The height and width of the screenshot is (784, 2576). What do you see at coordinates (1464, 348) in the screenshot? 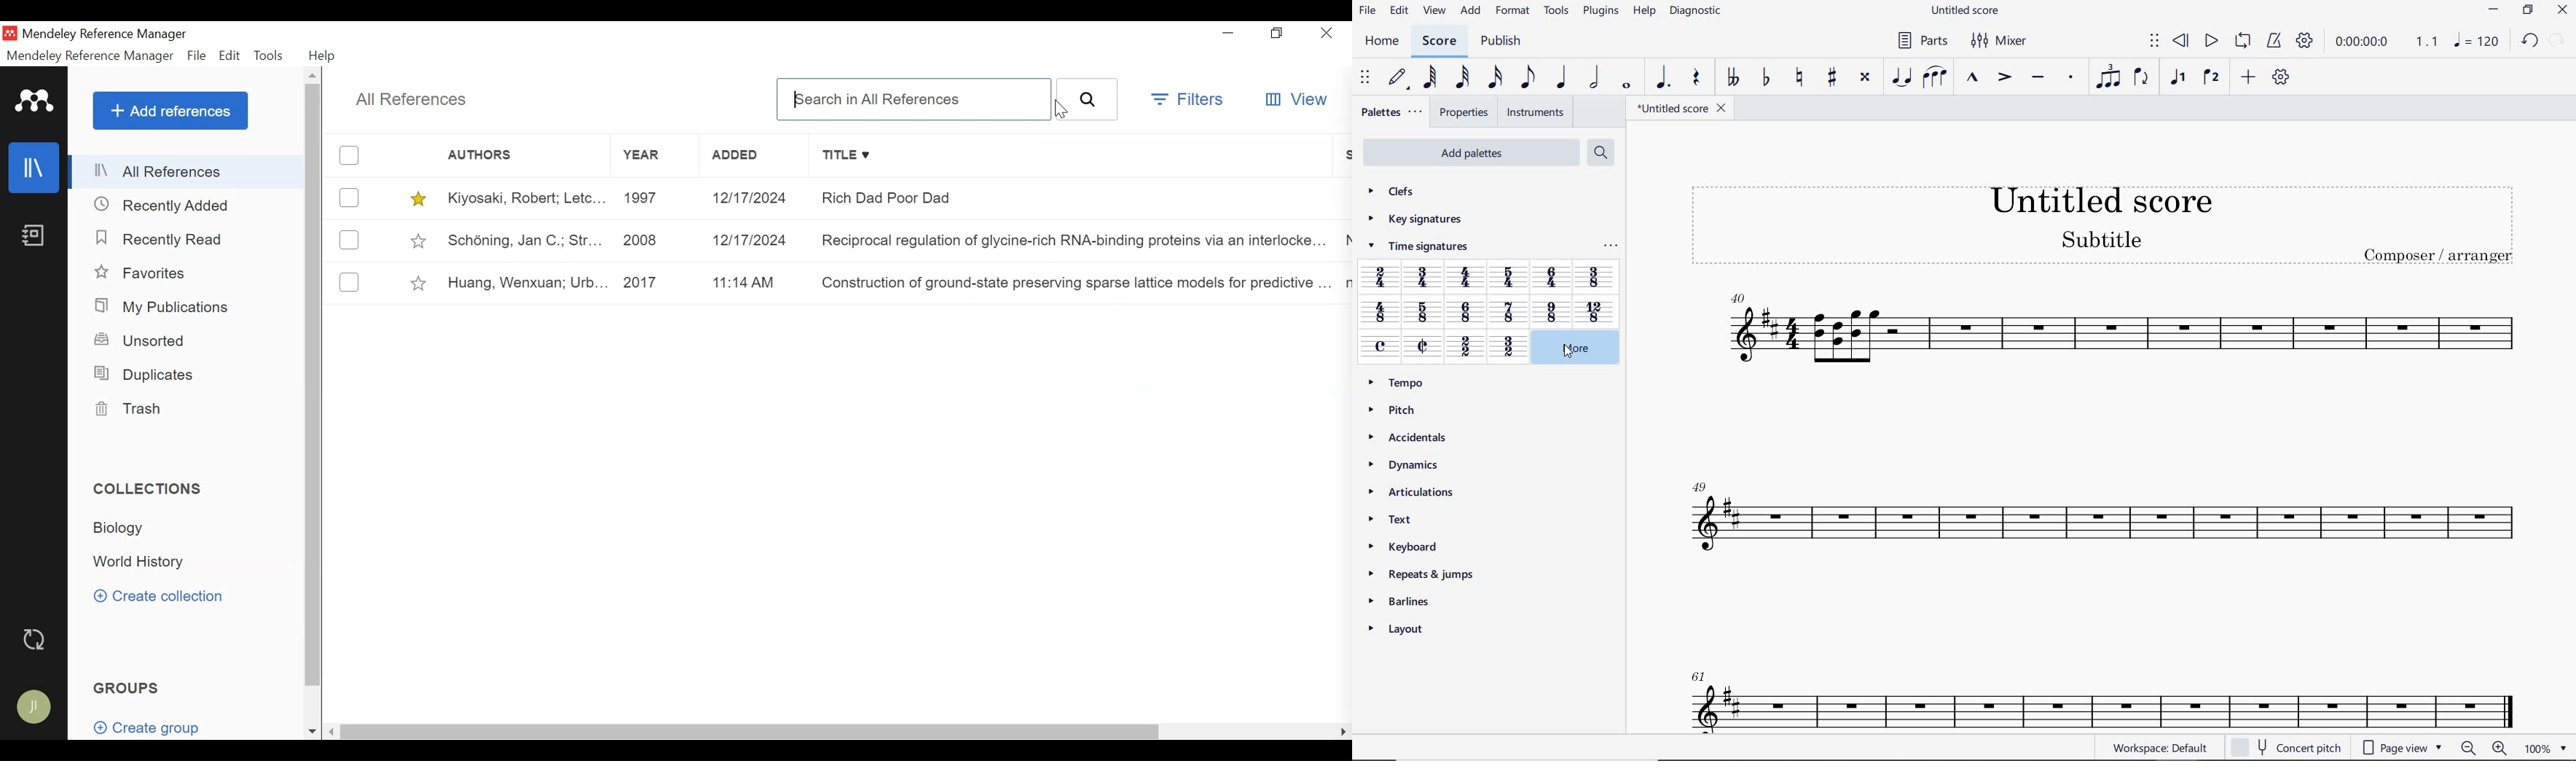
I see `2/2` at bounding box center [1464, 348].